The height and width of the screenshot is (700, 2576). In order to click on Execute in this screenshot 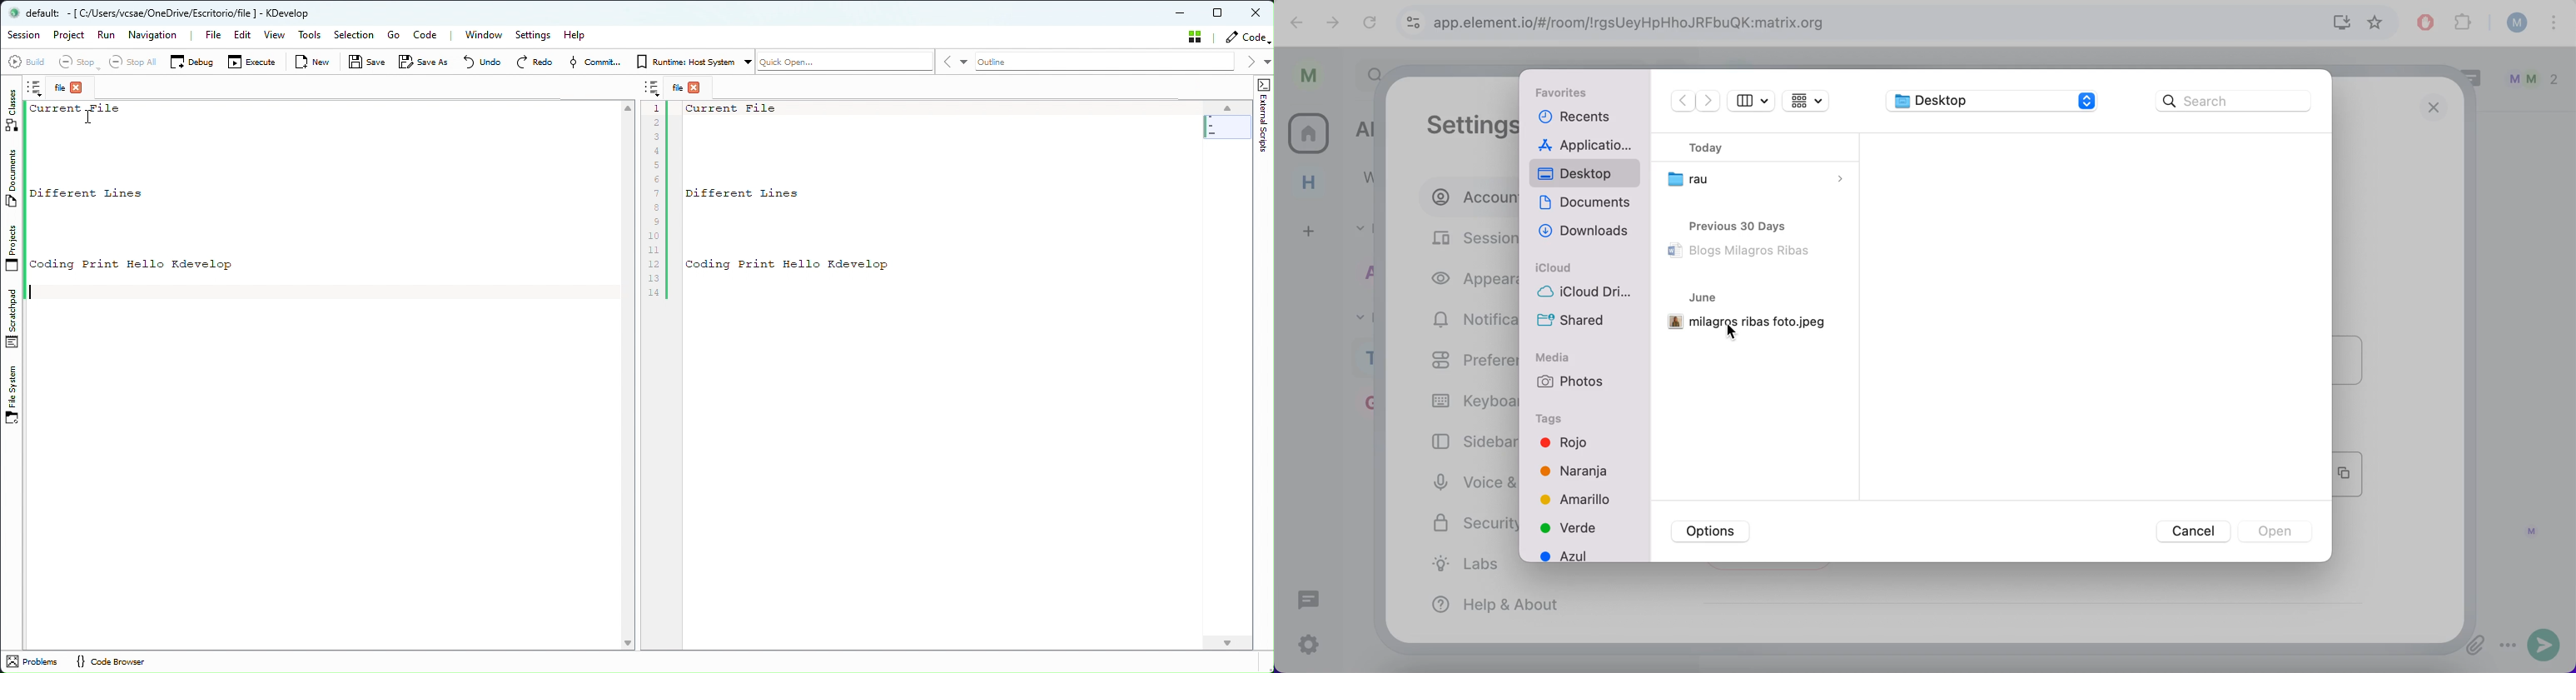, I will do `click(256, 62)`.